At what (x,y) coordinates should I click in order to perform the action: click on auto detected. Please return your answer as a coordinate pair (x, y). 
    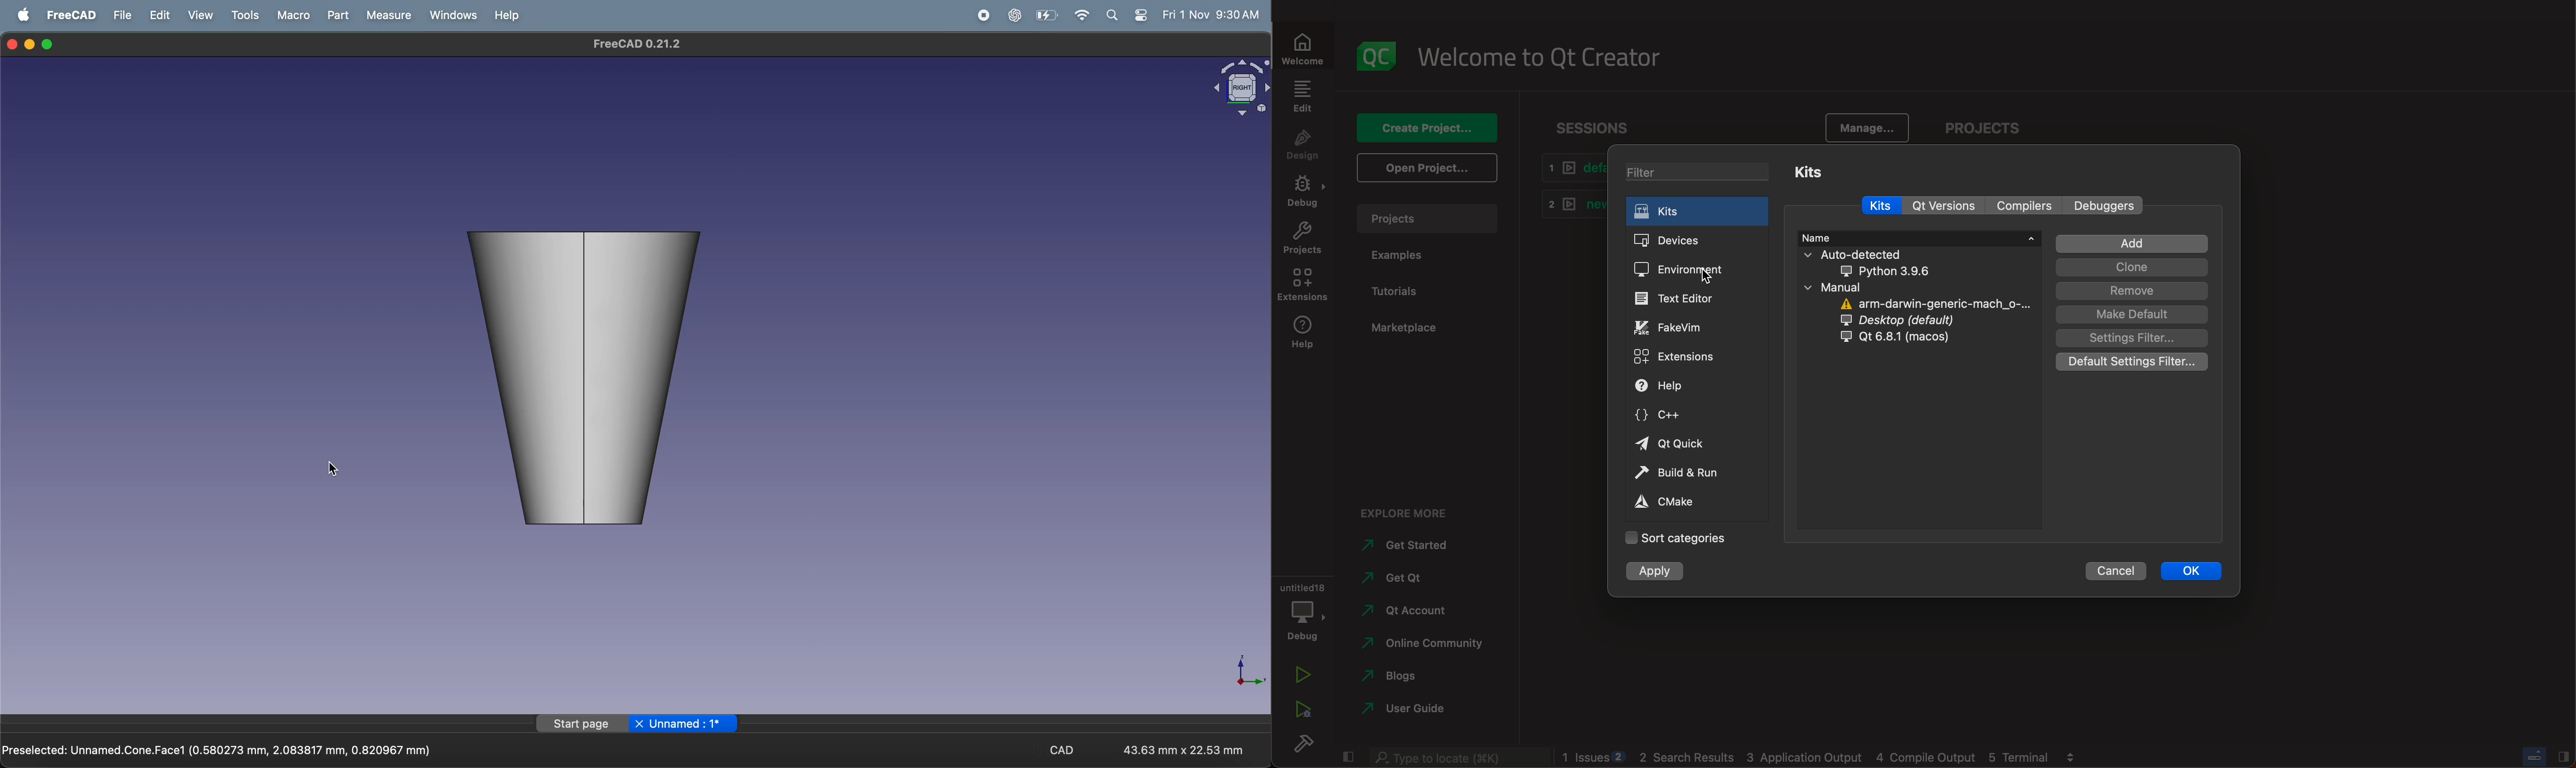
    Looking at the image, I should click on (1884, 263).